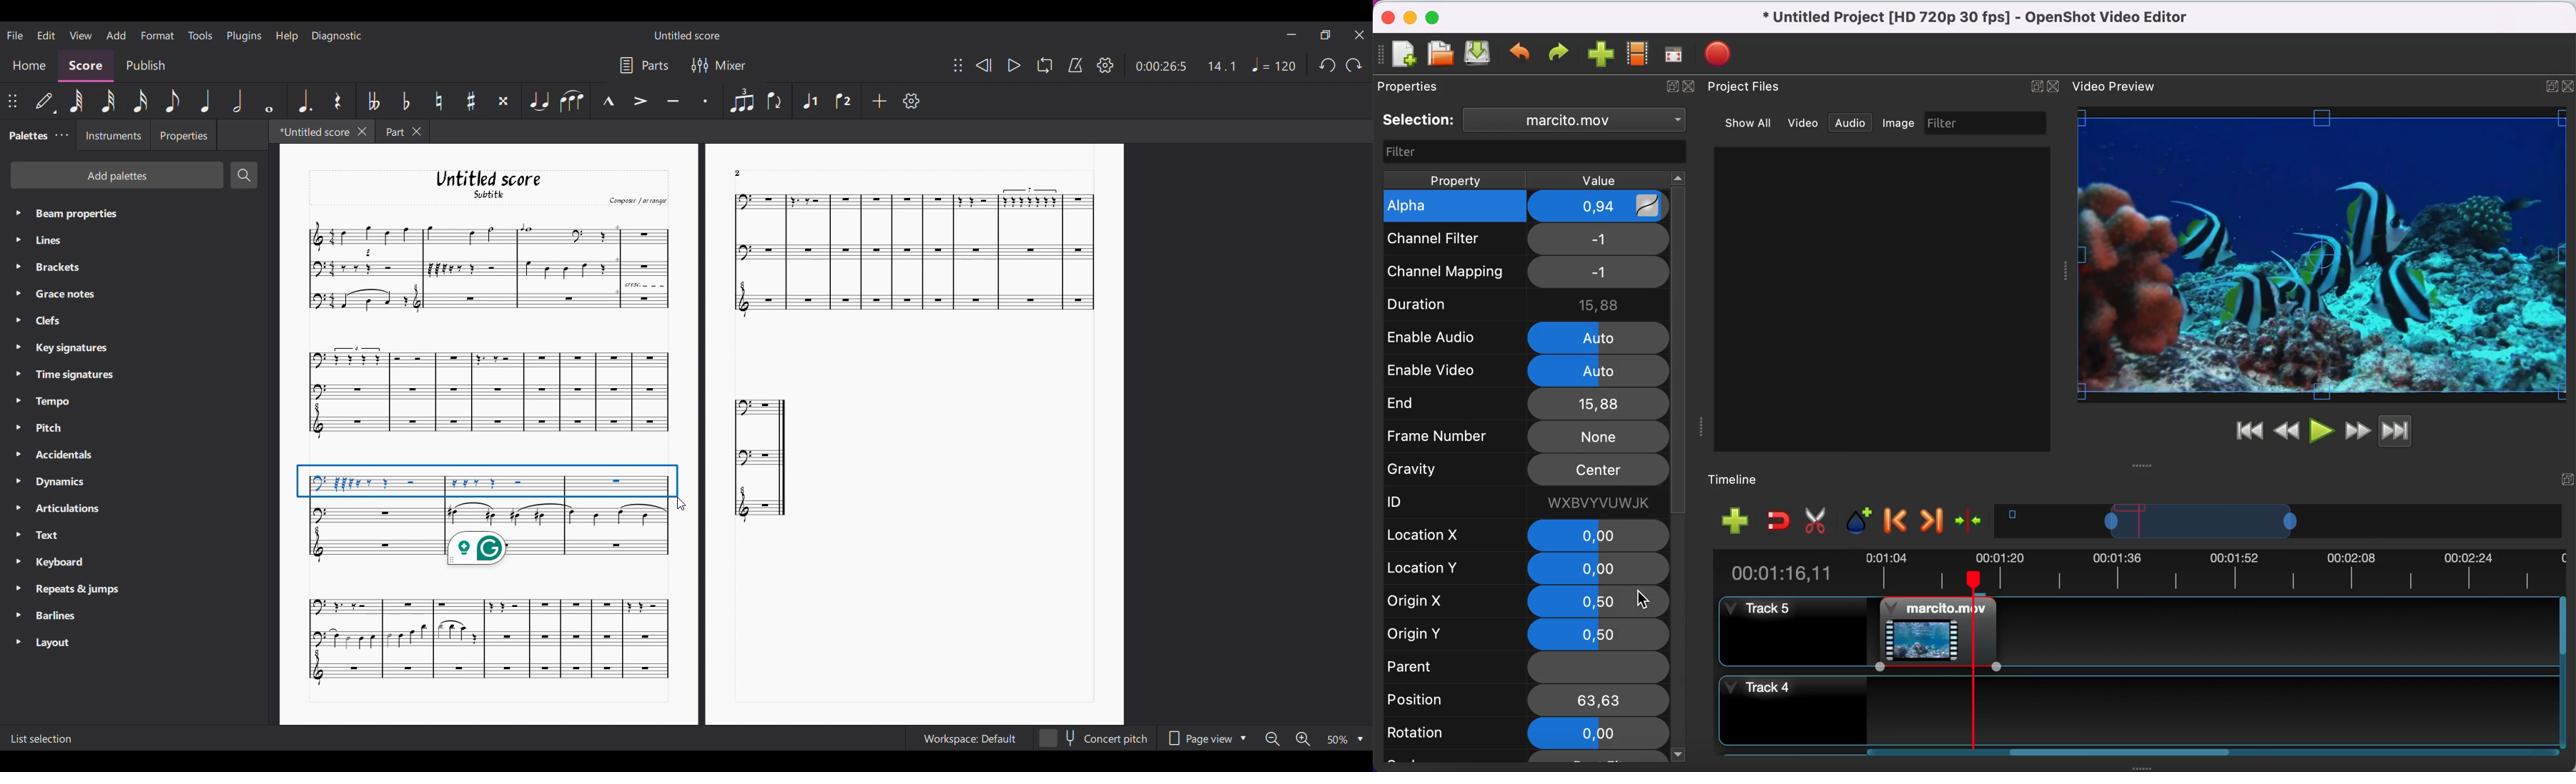 The image size is (2576, 784). Describe the element at coordinates (645, 65) in the screenshot. I see `Parts settings` at that location.